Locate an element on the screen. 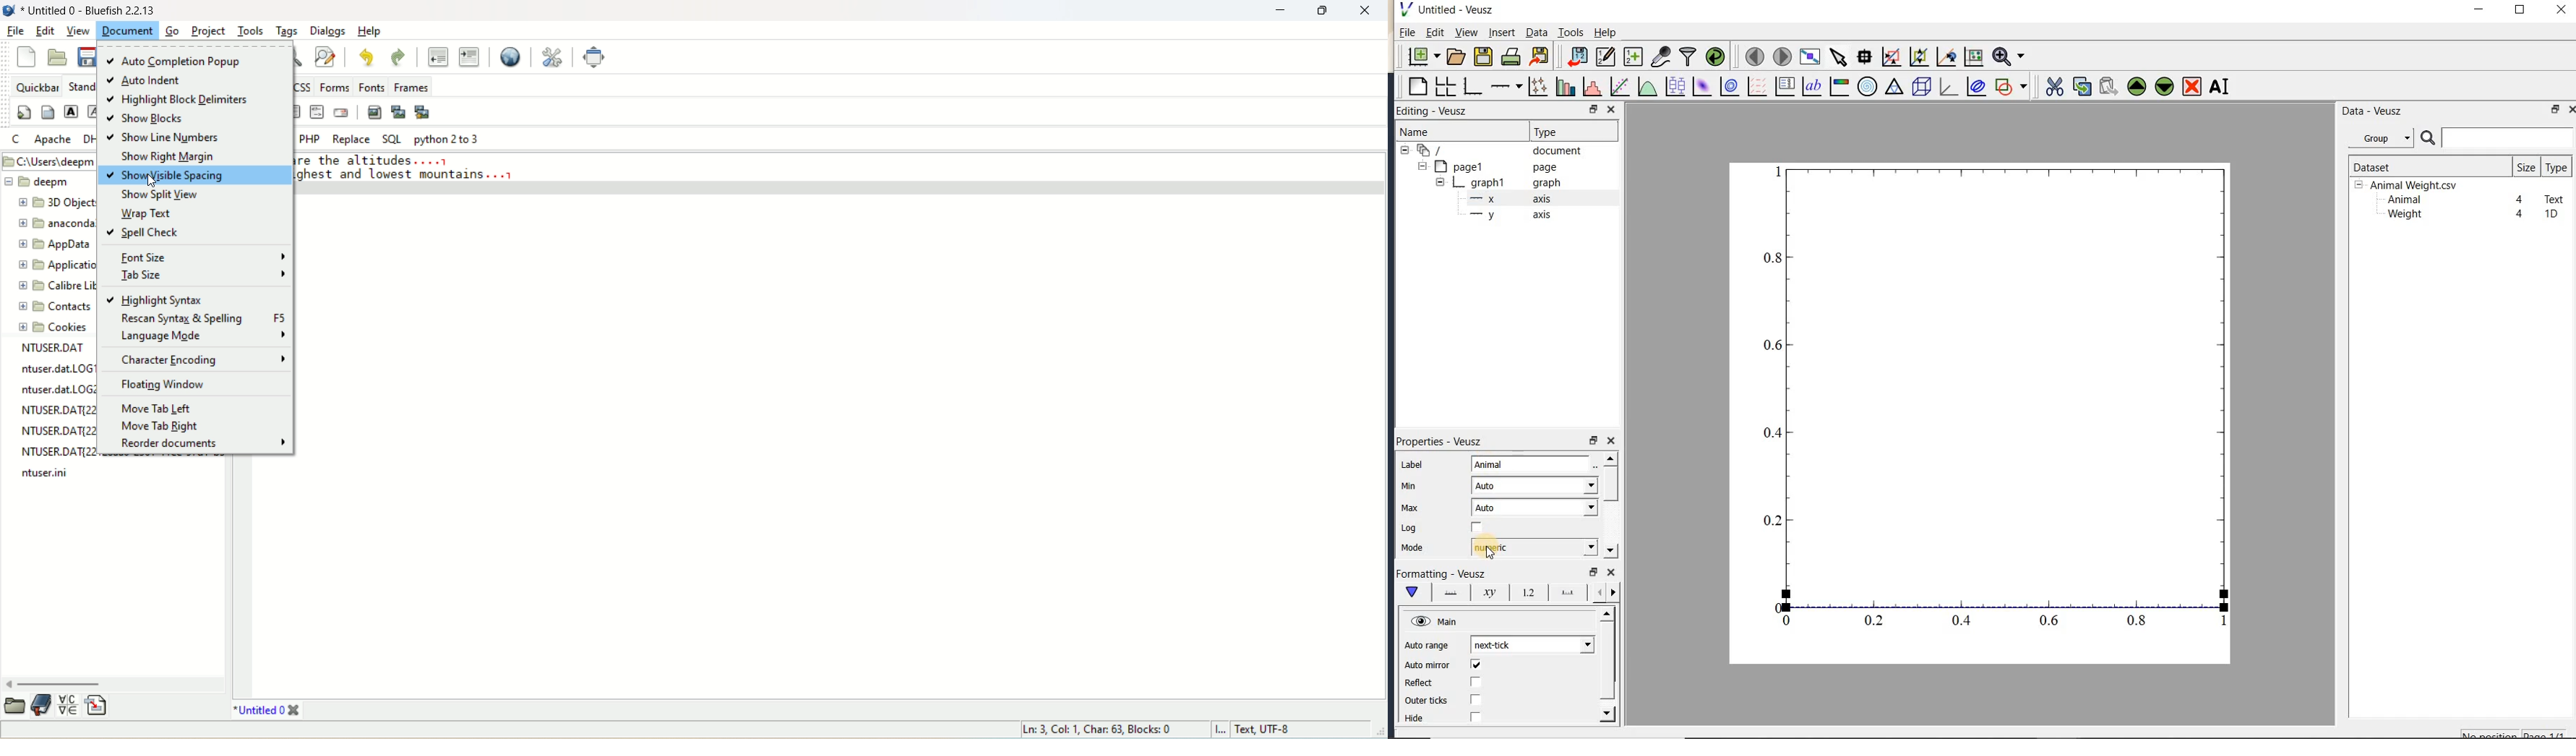 This screenshot has height=756, width=2576. I is located at coordinates (1222, 730).